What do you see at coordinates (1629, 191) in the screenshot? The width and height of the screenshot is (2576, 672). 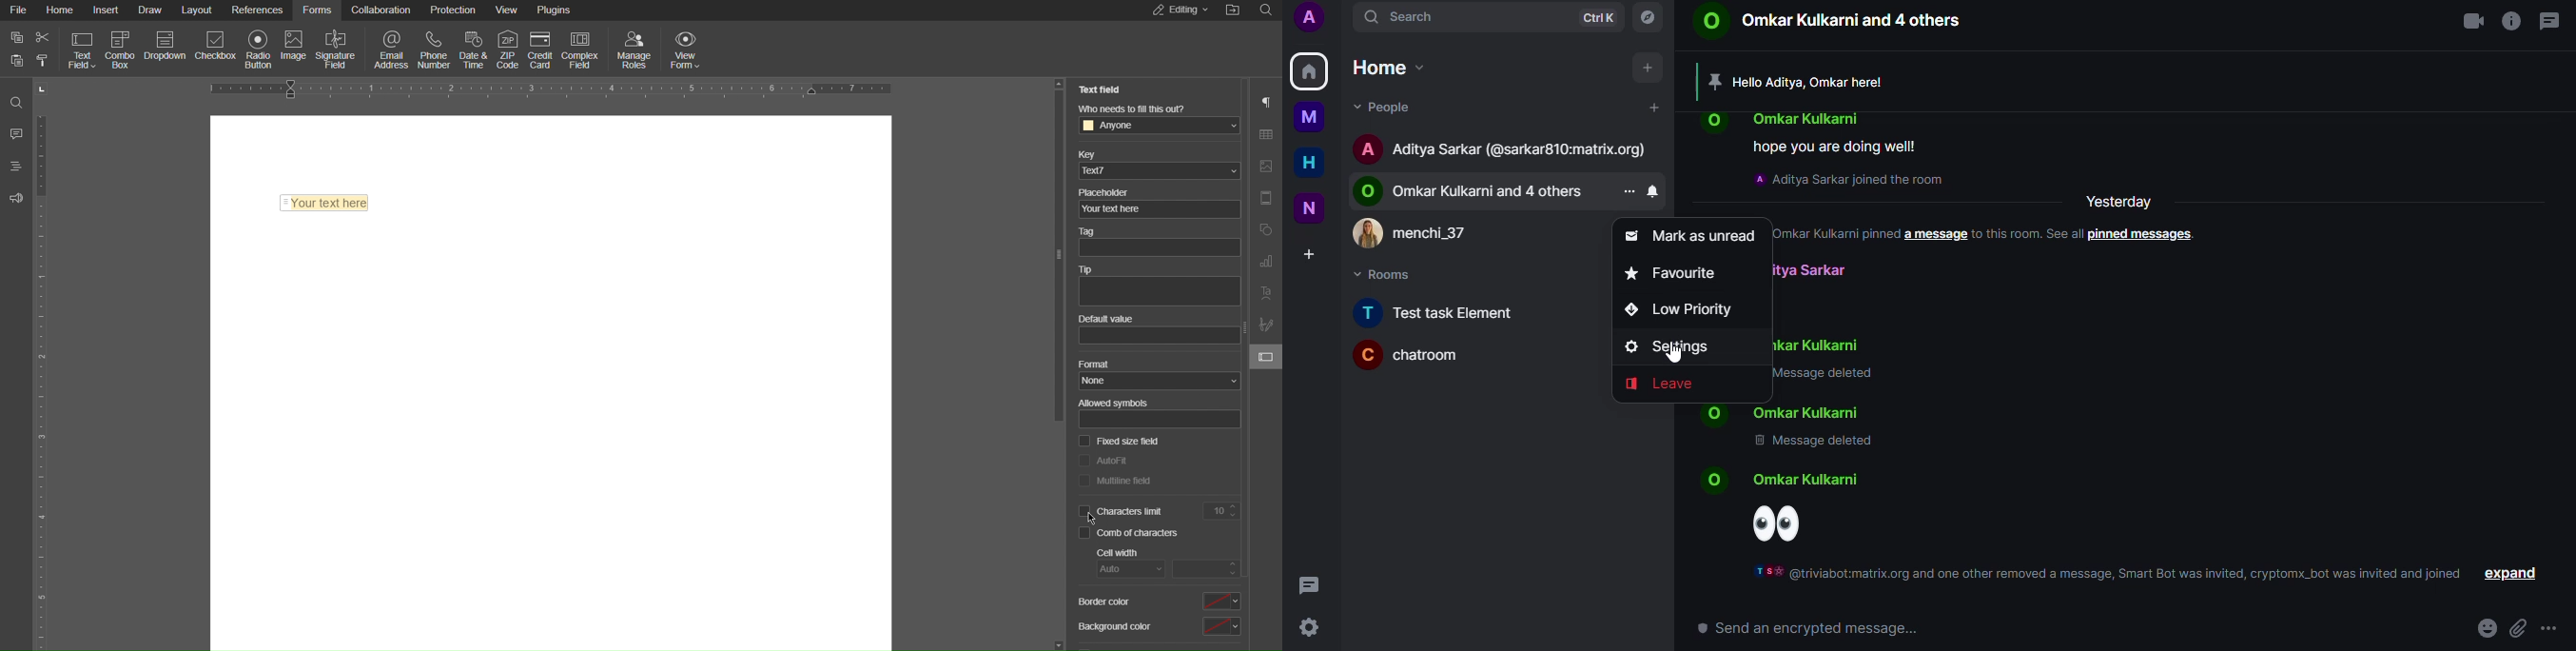 I see `more` at bounding box center [1629, 191].